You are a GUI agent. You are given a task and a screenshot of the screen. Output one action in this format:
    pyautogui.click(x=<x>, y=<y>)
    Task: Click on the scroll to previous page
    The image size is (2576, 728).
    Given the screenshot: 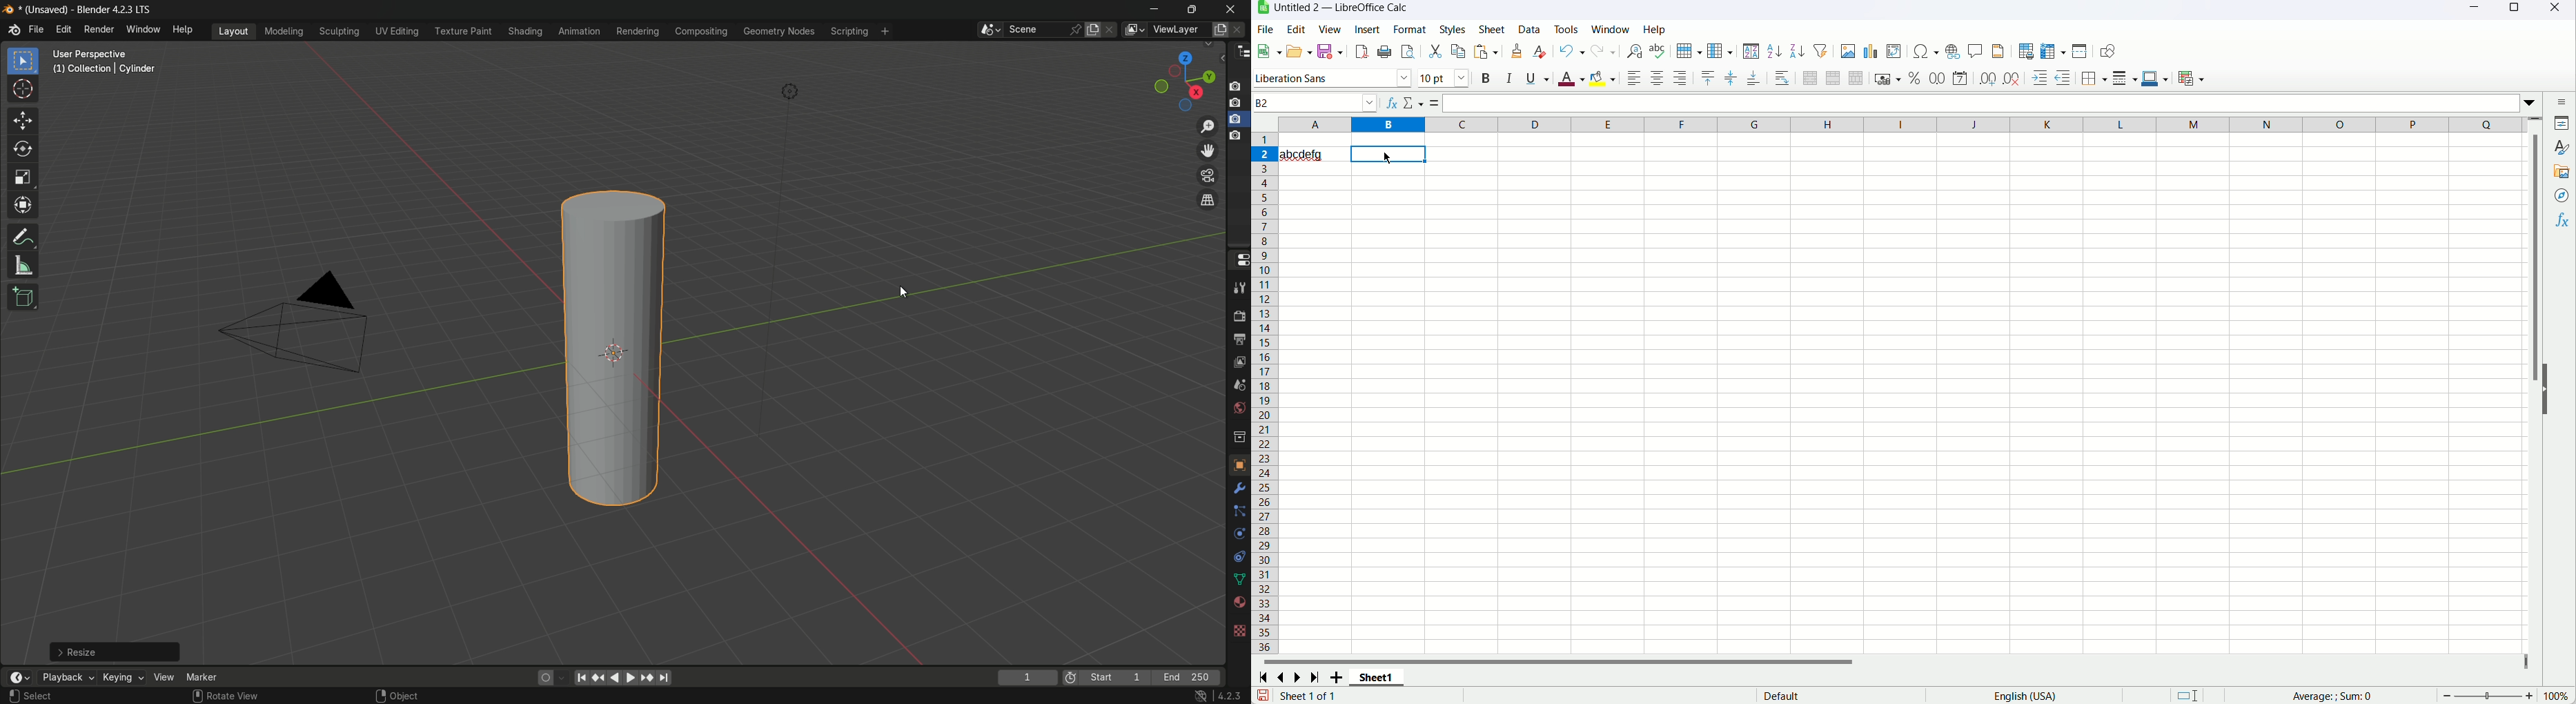 What is the action you would take?
    pyautogui.click(x=1281, y=676)
    